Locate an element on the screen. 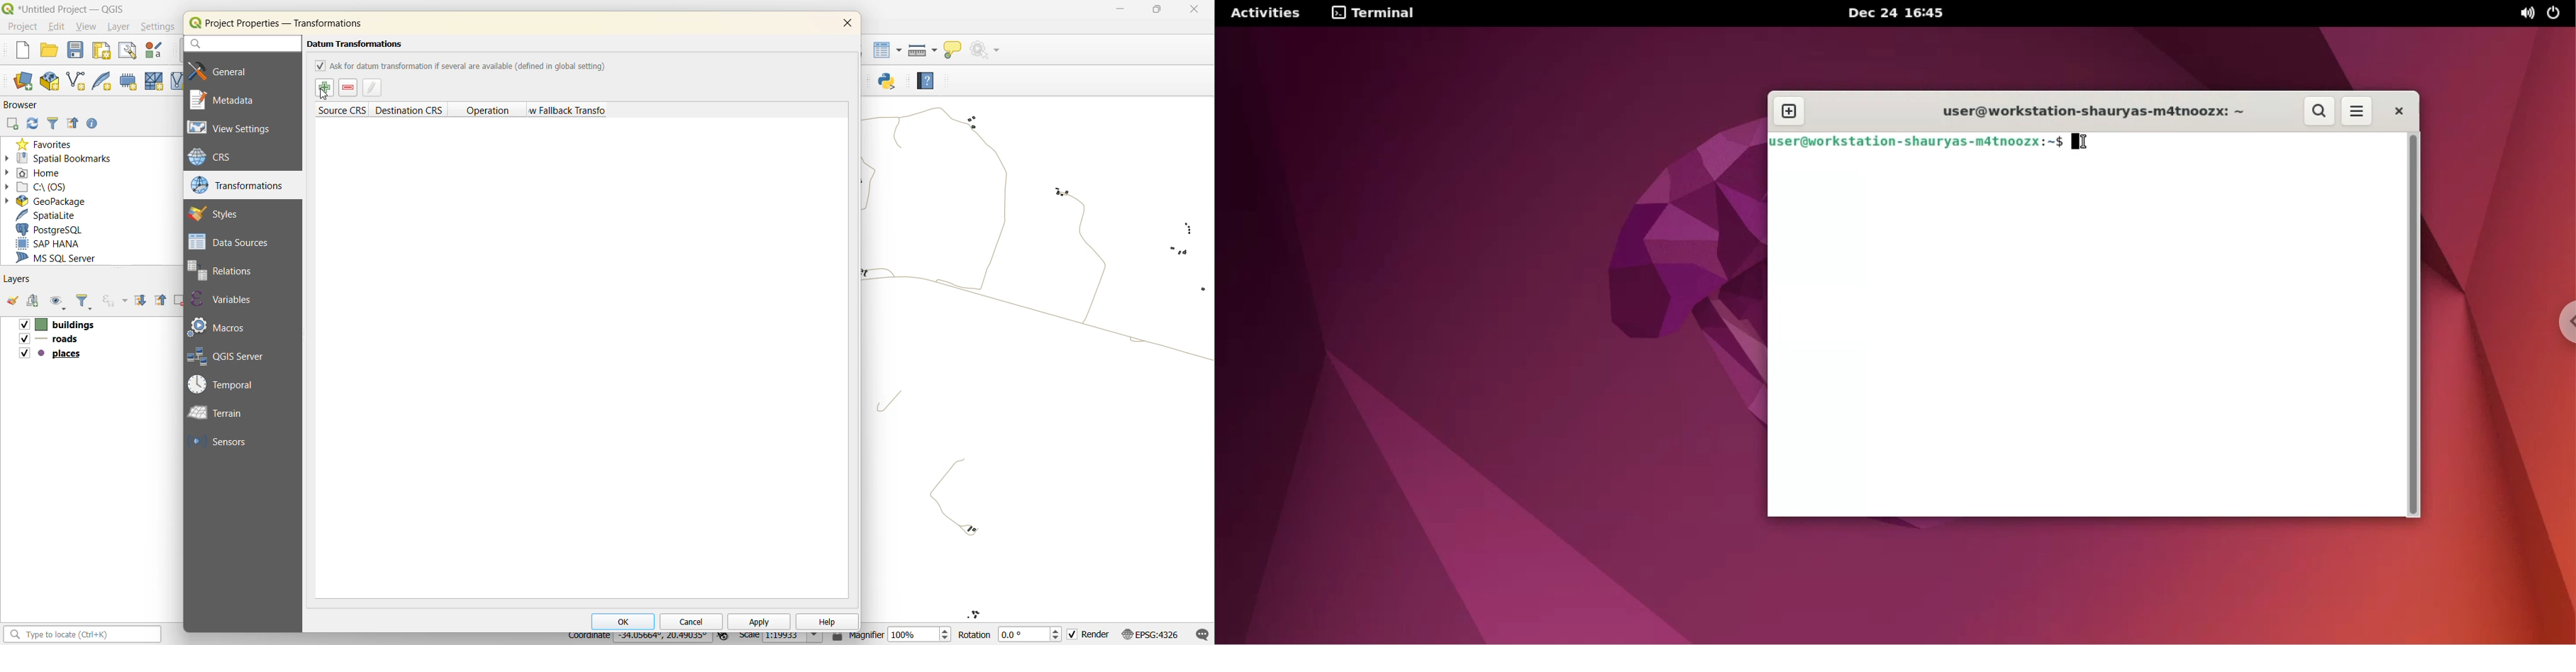 The height and width of the screenshot is (672, 2576). filter is located at coordinates (85, 302).